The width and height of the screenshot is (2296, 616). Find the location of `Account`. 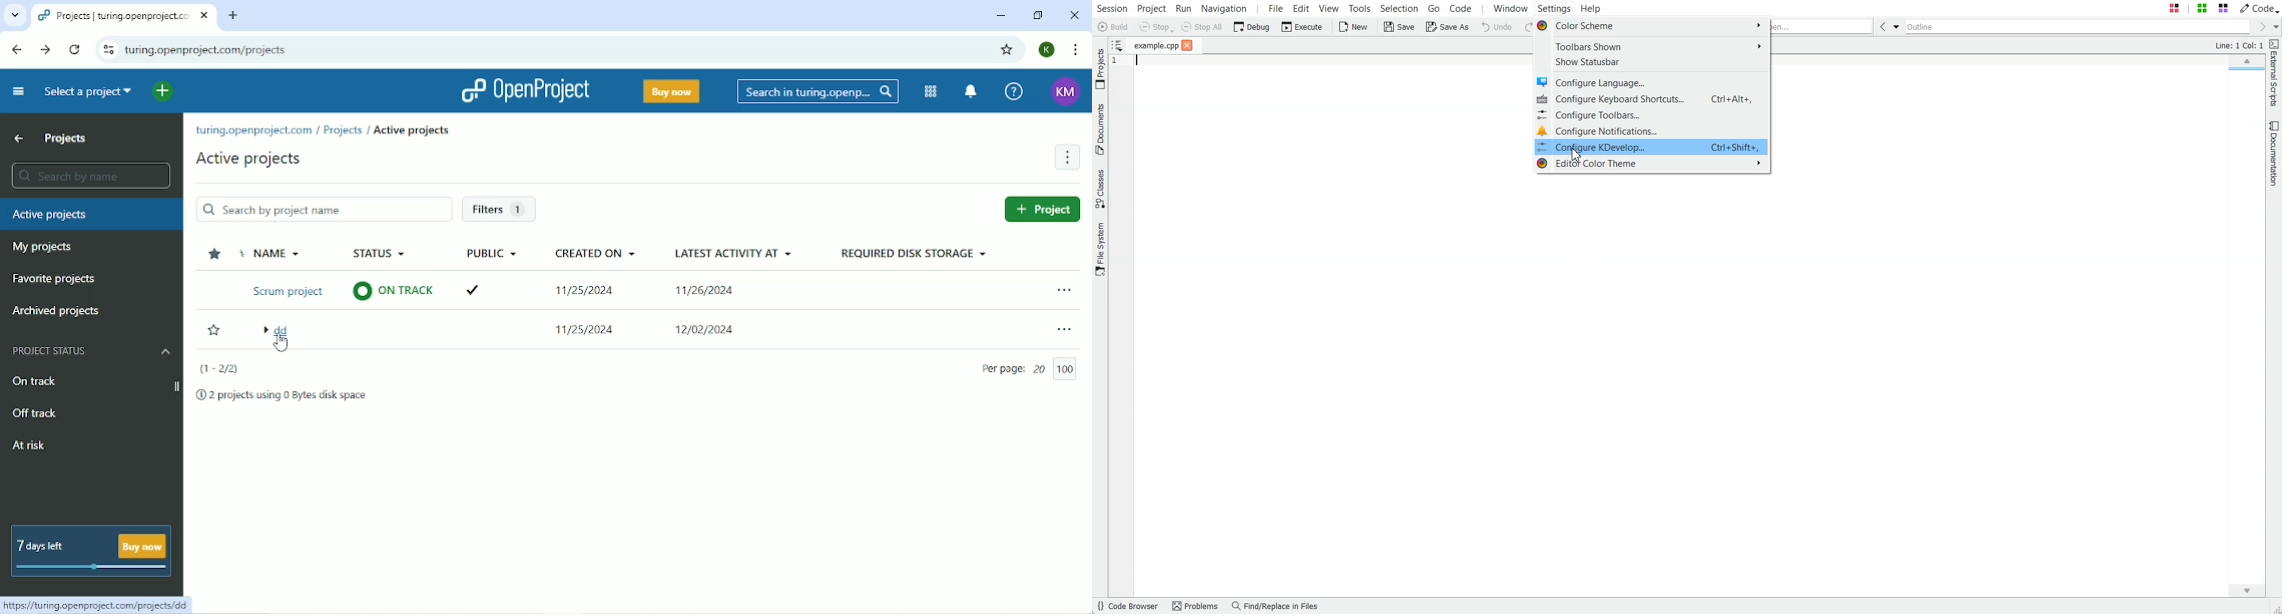

Account is located at coordinates (1047, 49).